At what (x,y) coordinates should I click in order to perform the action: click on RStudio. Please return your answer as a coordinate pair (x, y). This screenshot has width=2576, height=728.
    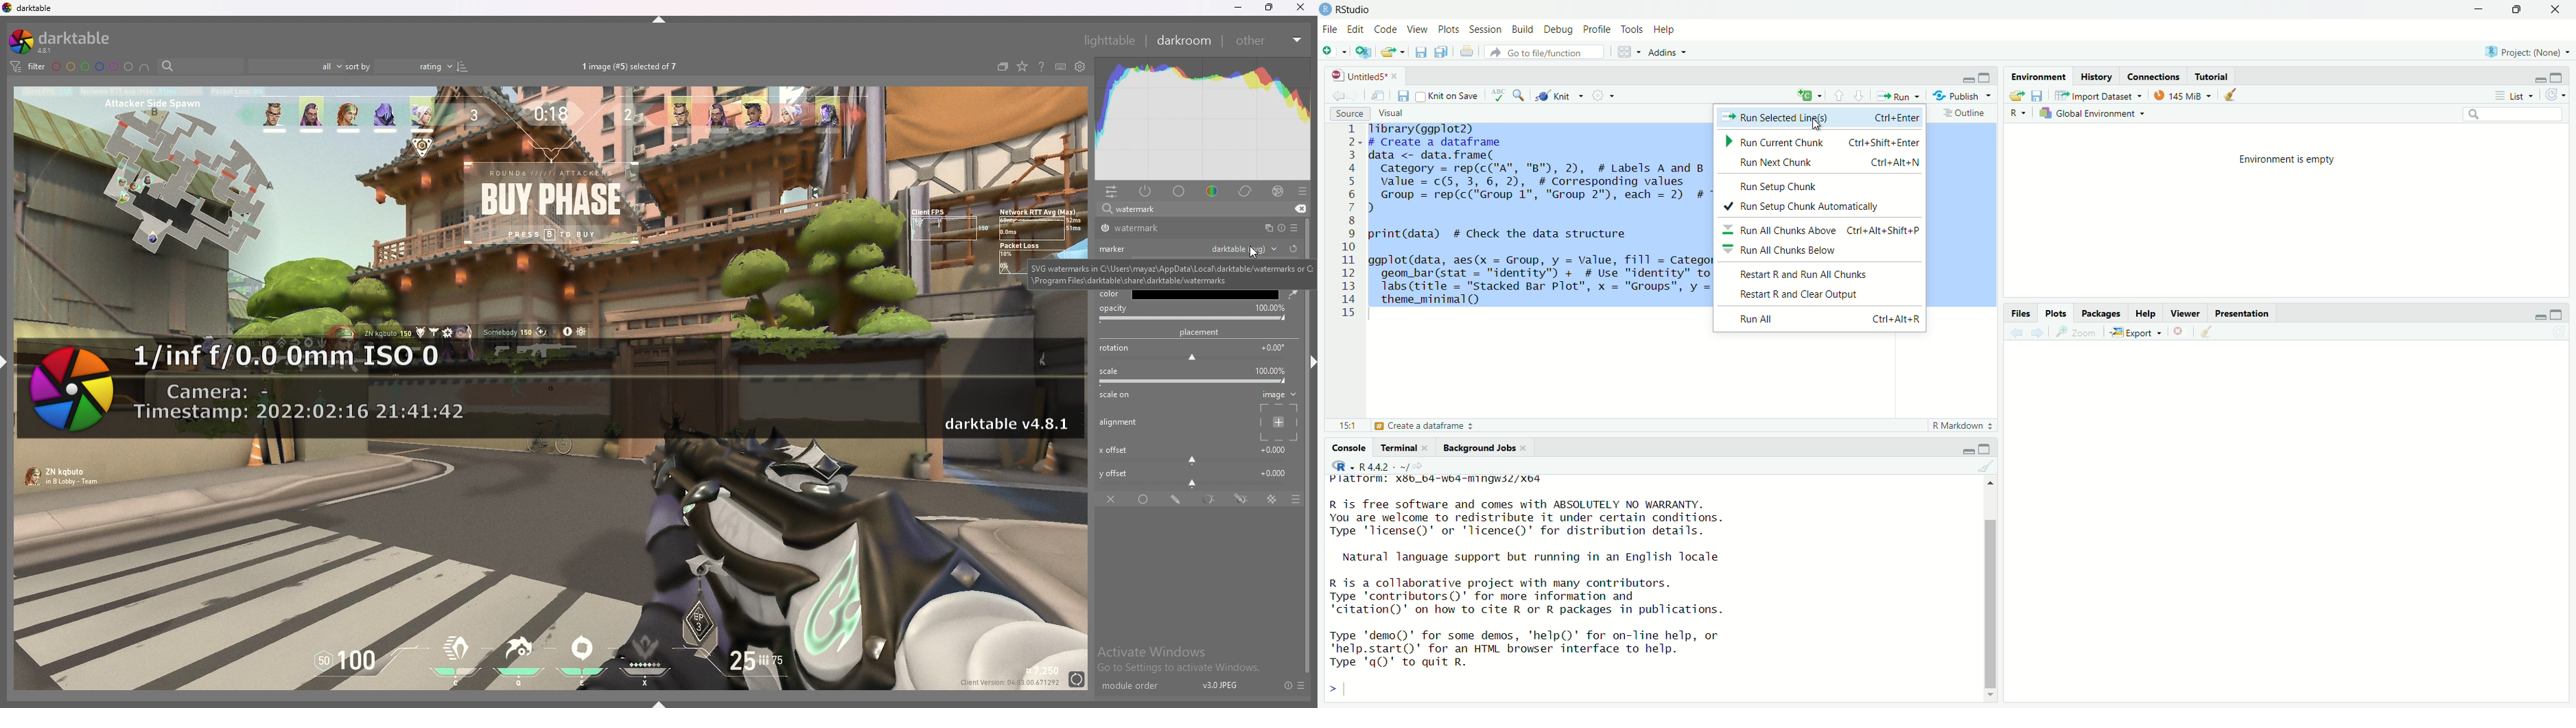
    Looking at the image, I should click on (1350, 9).